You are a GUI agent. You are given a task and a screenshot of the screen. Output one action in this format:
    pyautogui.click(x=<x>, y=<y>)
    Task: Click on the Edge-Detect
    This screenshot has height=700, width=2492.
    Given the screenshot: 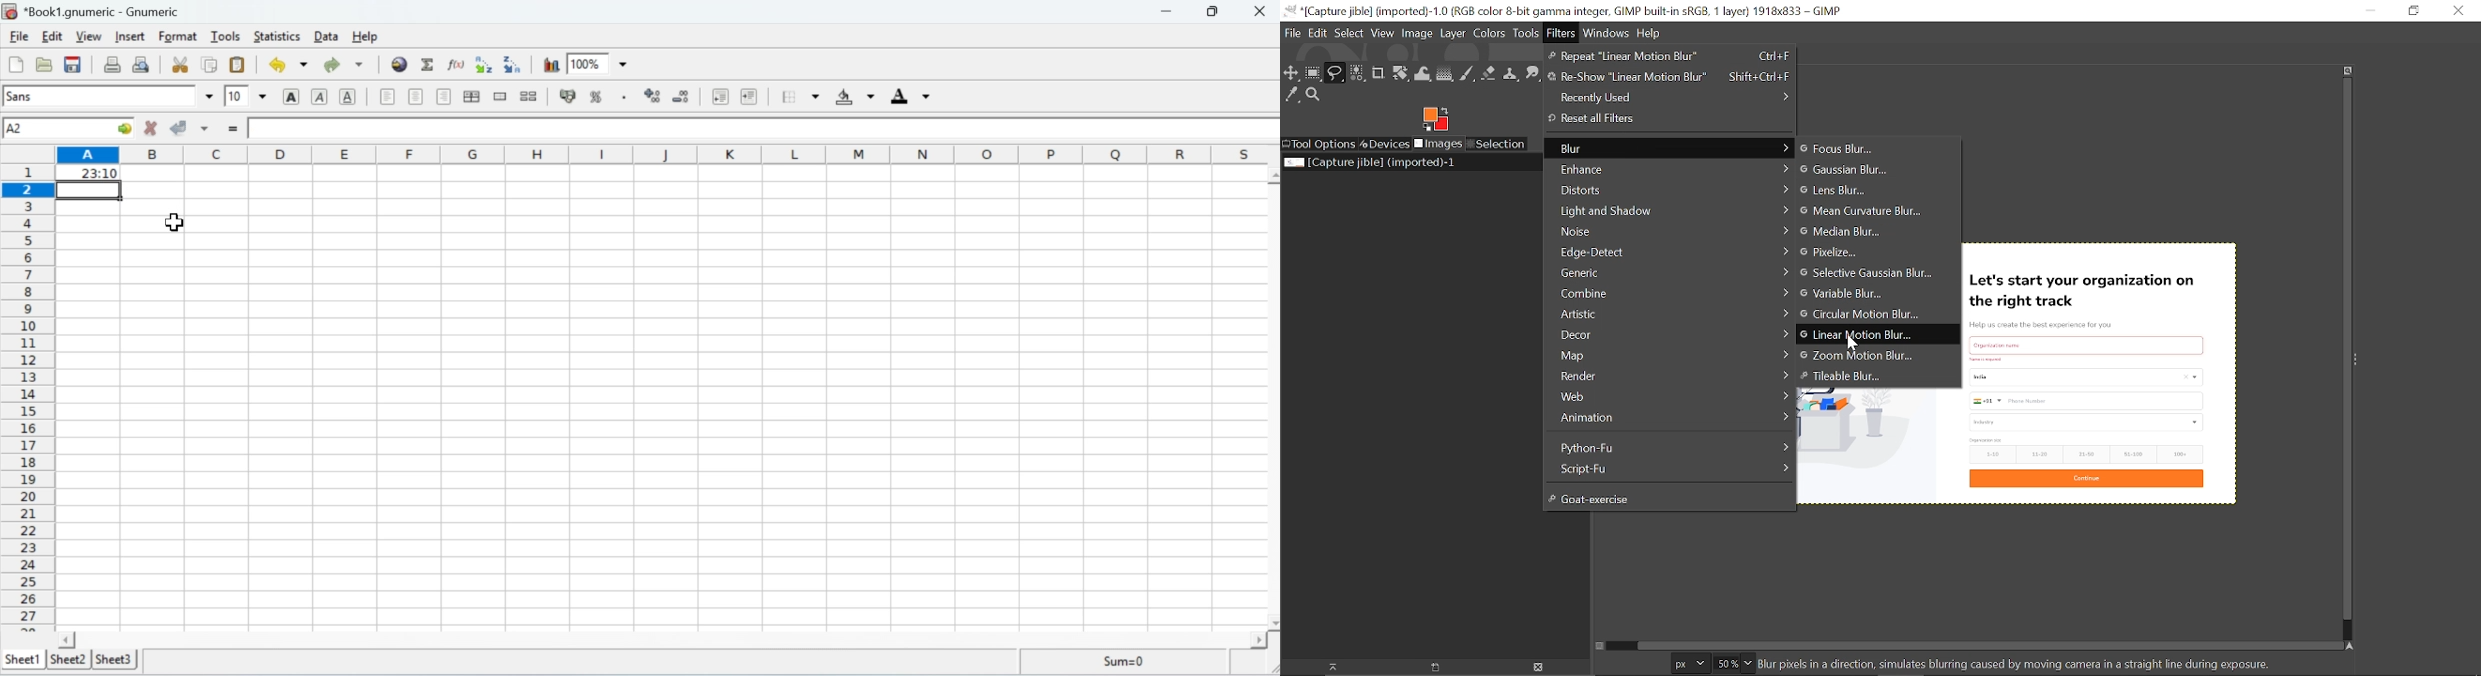 What is the action you would take?
    pyautogui.click(x=1668, y=252)
    